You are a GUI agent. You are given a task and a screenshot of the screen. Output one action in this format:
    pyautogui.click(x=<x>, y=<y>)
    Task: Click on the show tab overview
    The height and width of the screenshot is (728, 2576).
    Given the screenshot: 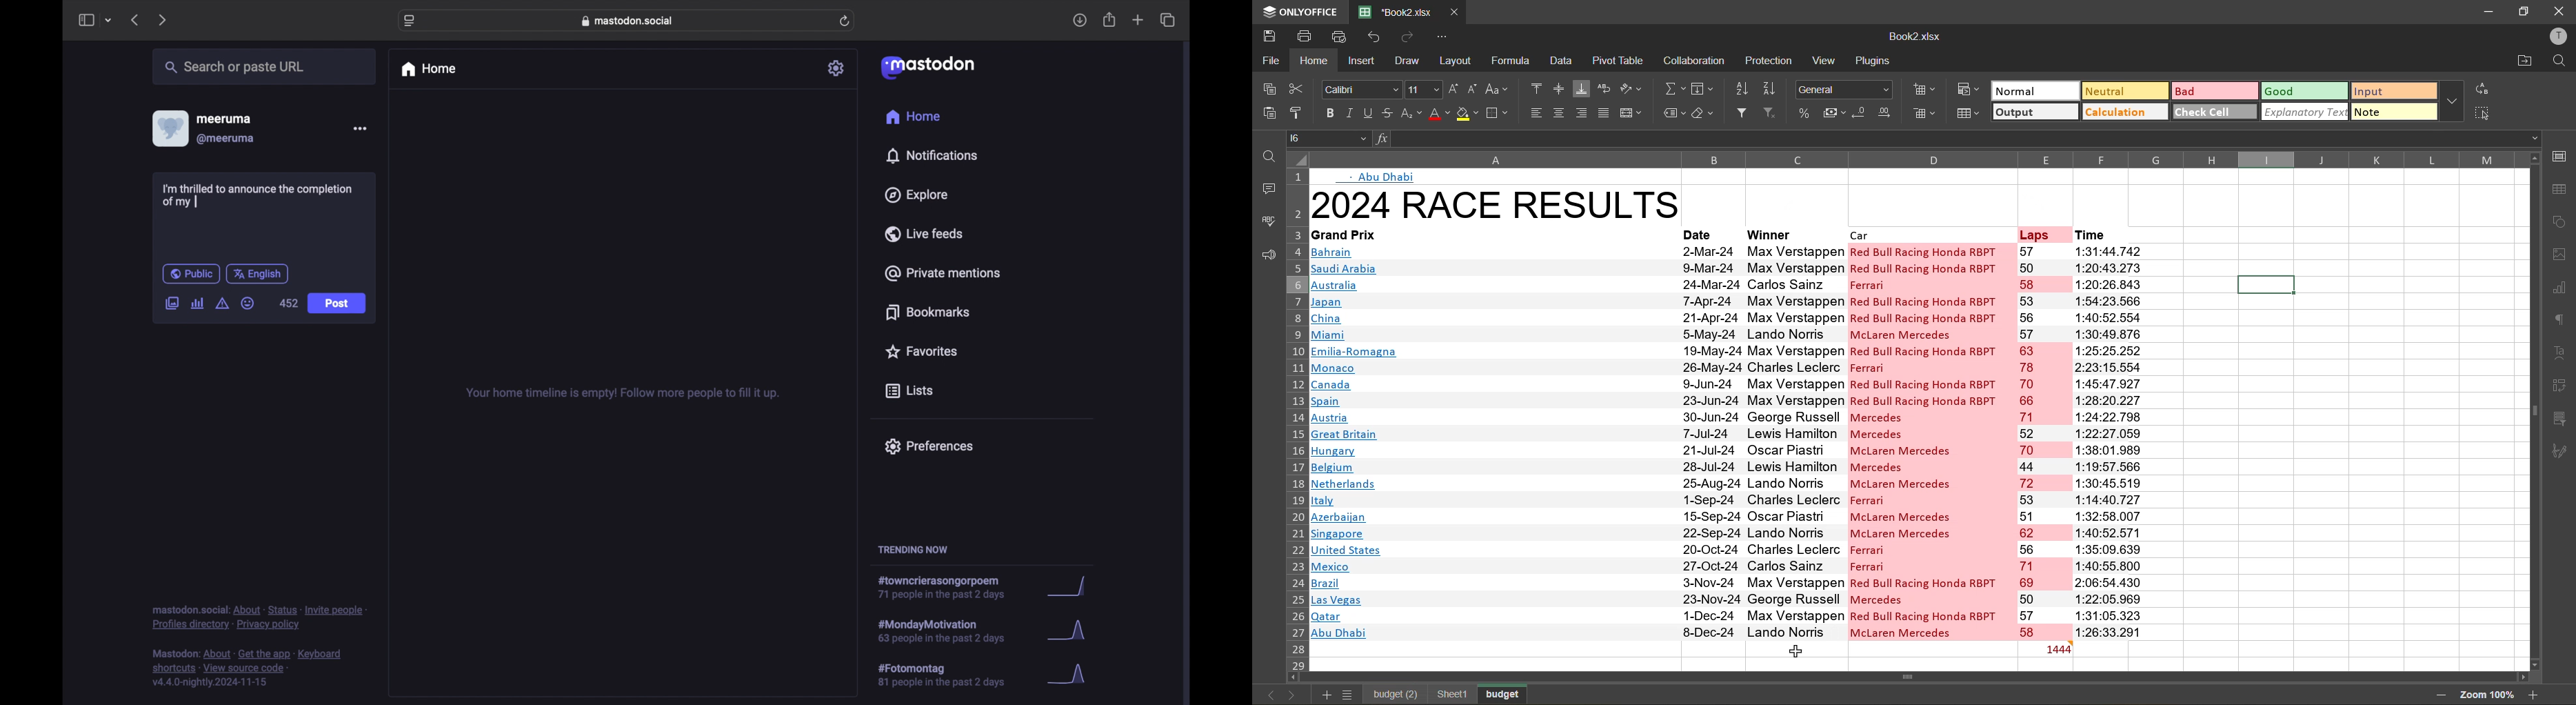 What is the action you would take?
    pyautogui.click(x=1169, y=20)
    